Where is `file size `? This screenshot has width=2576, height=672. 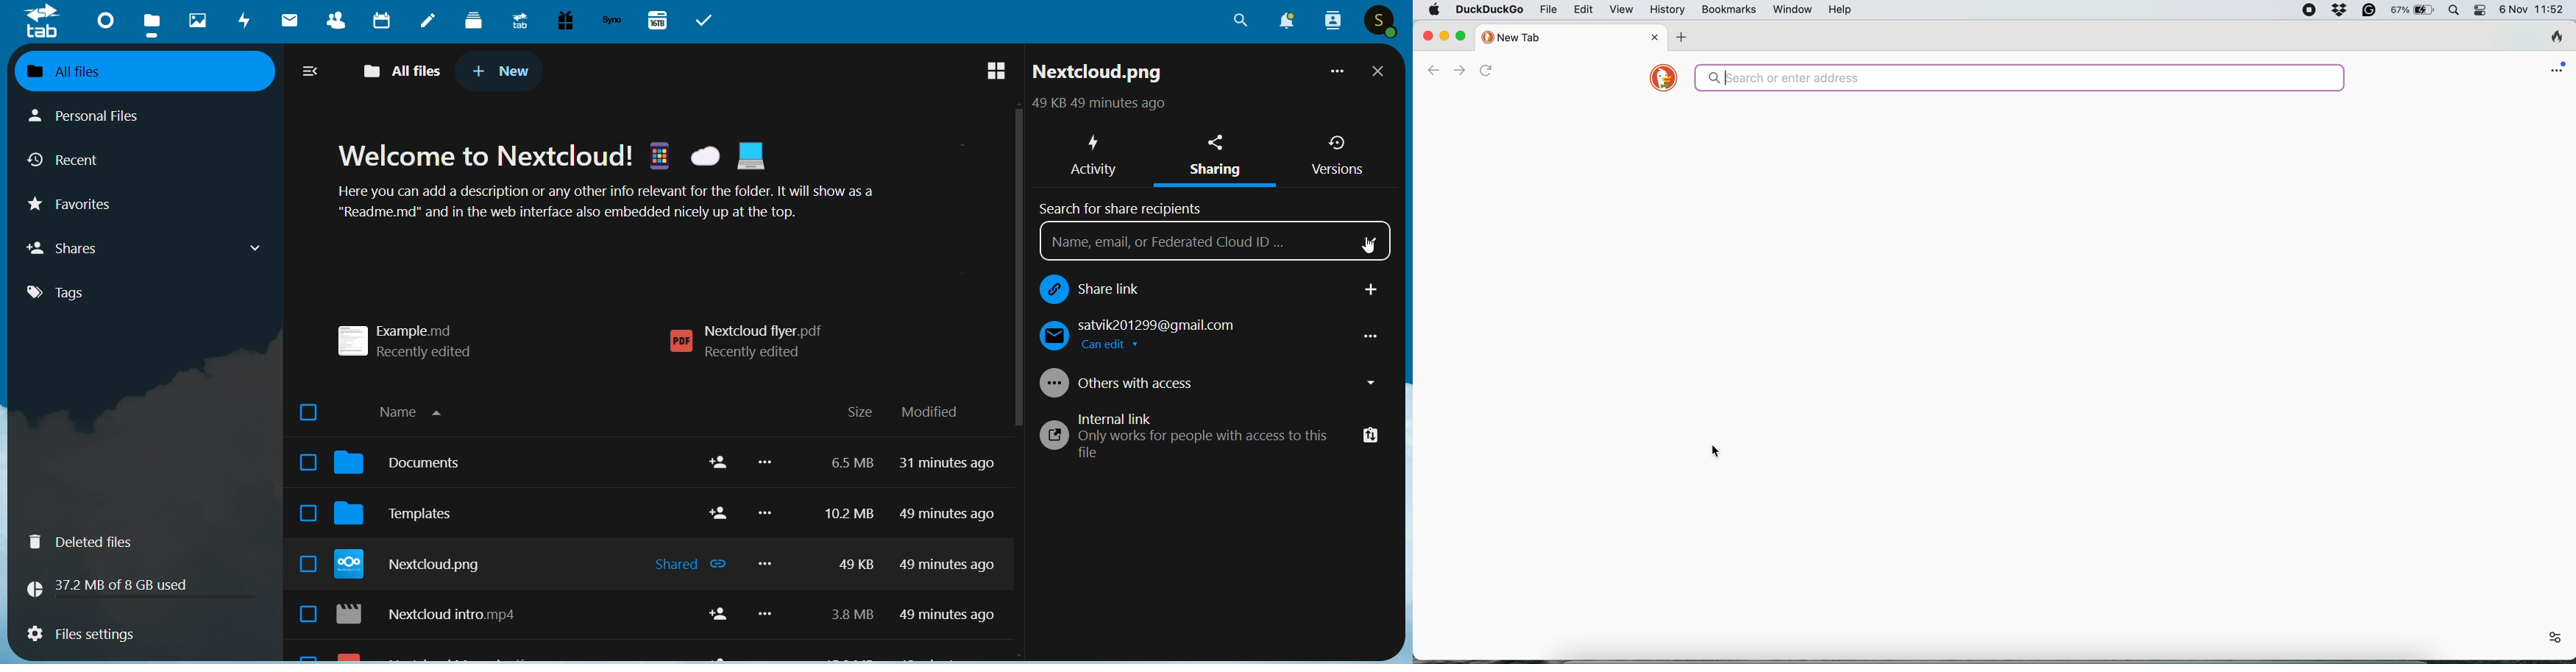
file size  is located at coordinates (845, 543).